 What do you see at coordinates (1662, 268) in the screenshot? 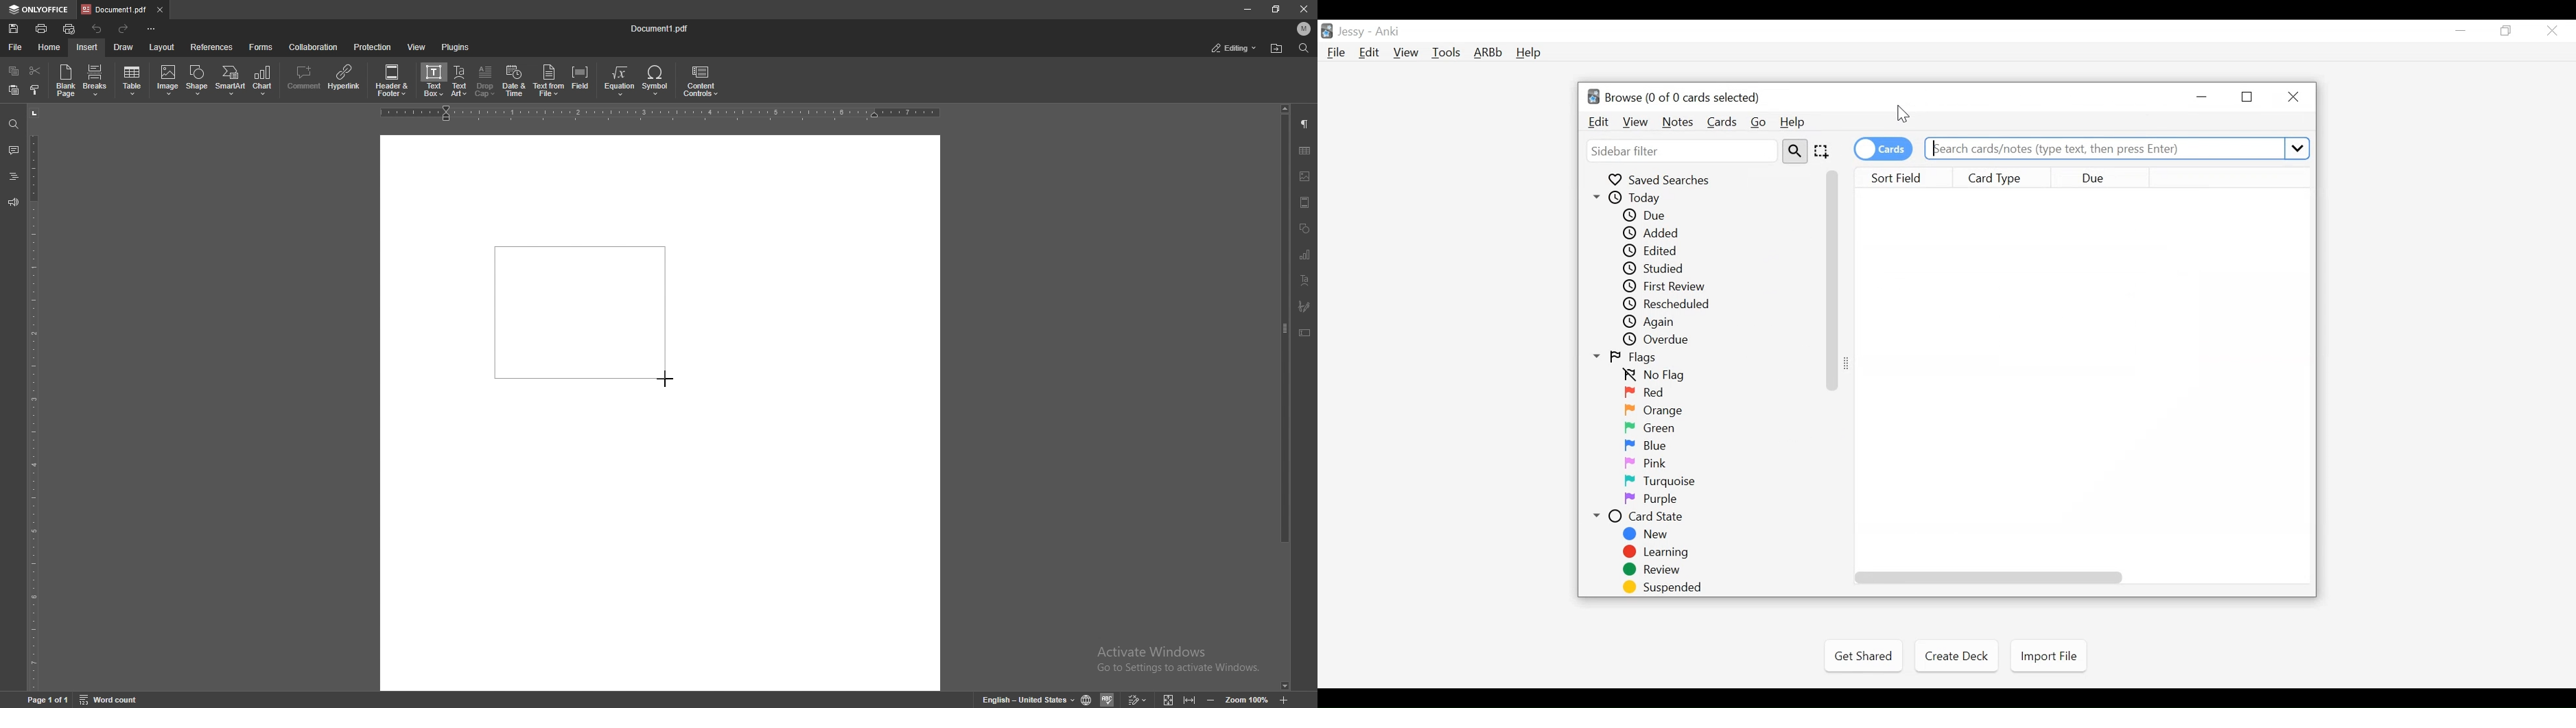
I see `Studied` at bounding box center [1662, 268].